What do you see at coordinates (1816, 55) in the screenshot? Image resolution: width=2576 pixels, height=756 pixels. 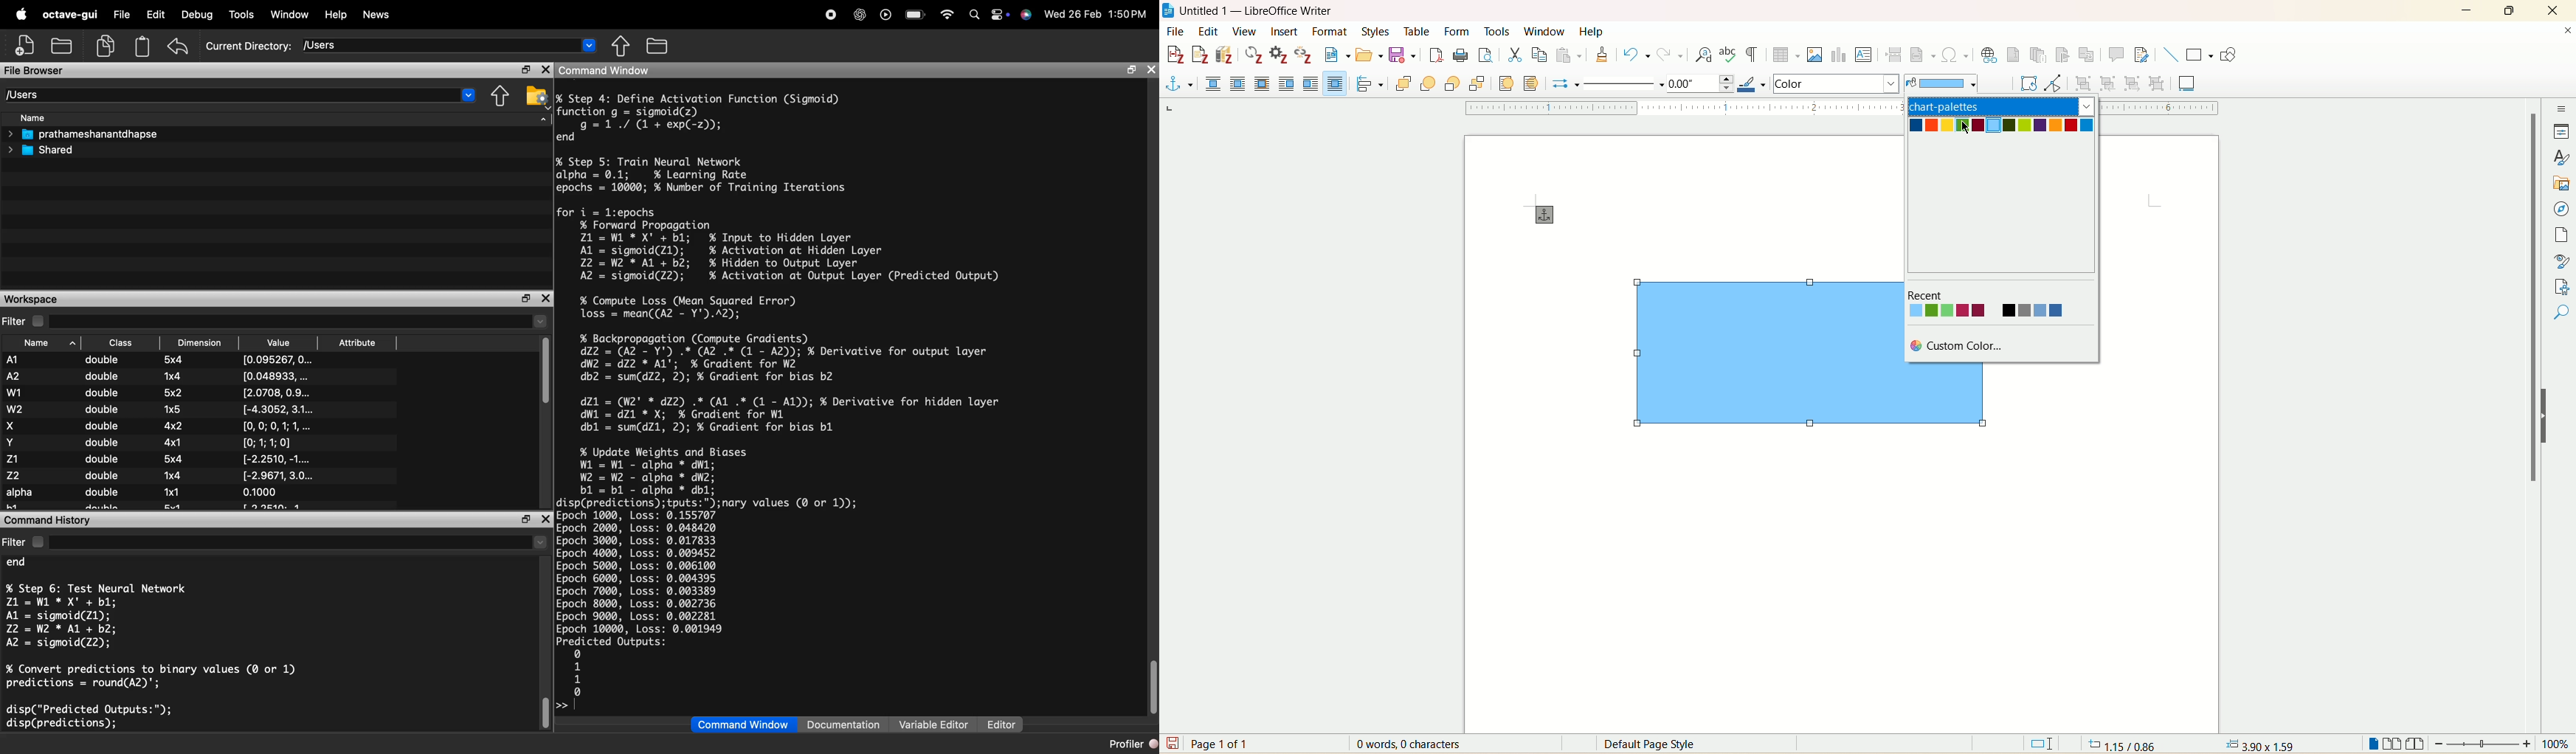 I see `insert images` at bounding box center [1816, 55].